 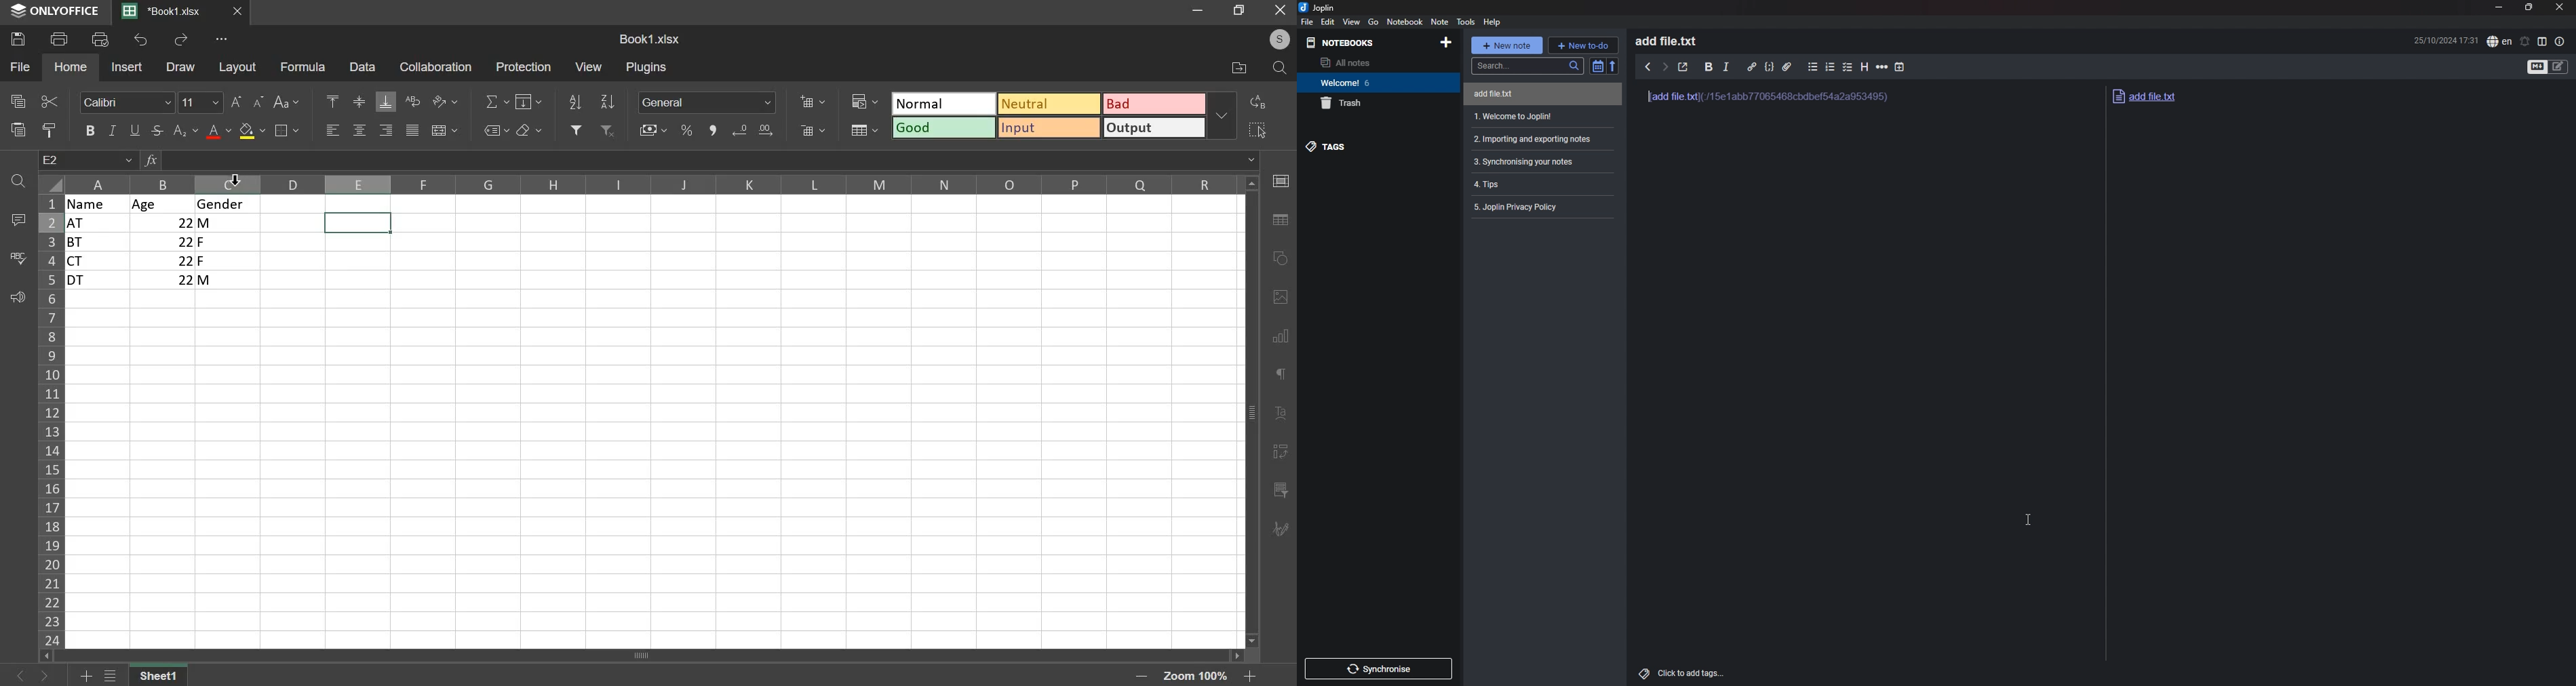 I want to click on close window, so click(x=1279, y=13).